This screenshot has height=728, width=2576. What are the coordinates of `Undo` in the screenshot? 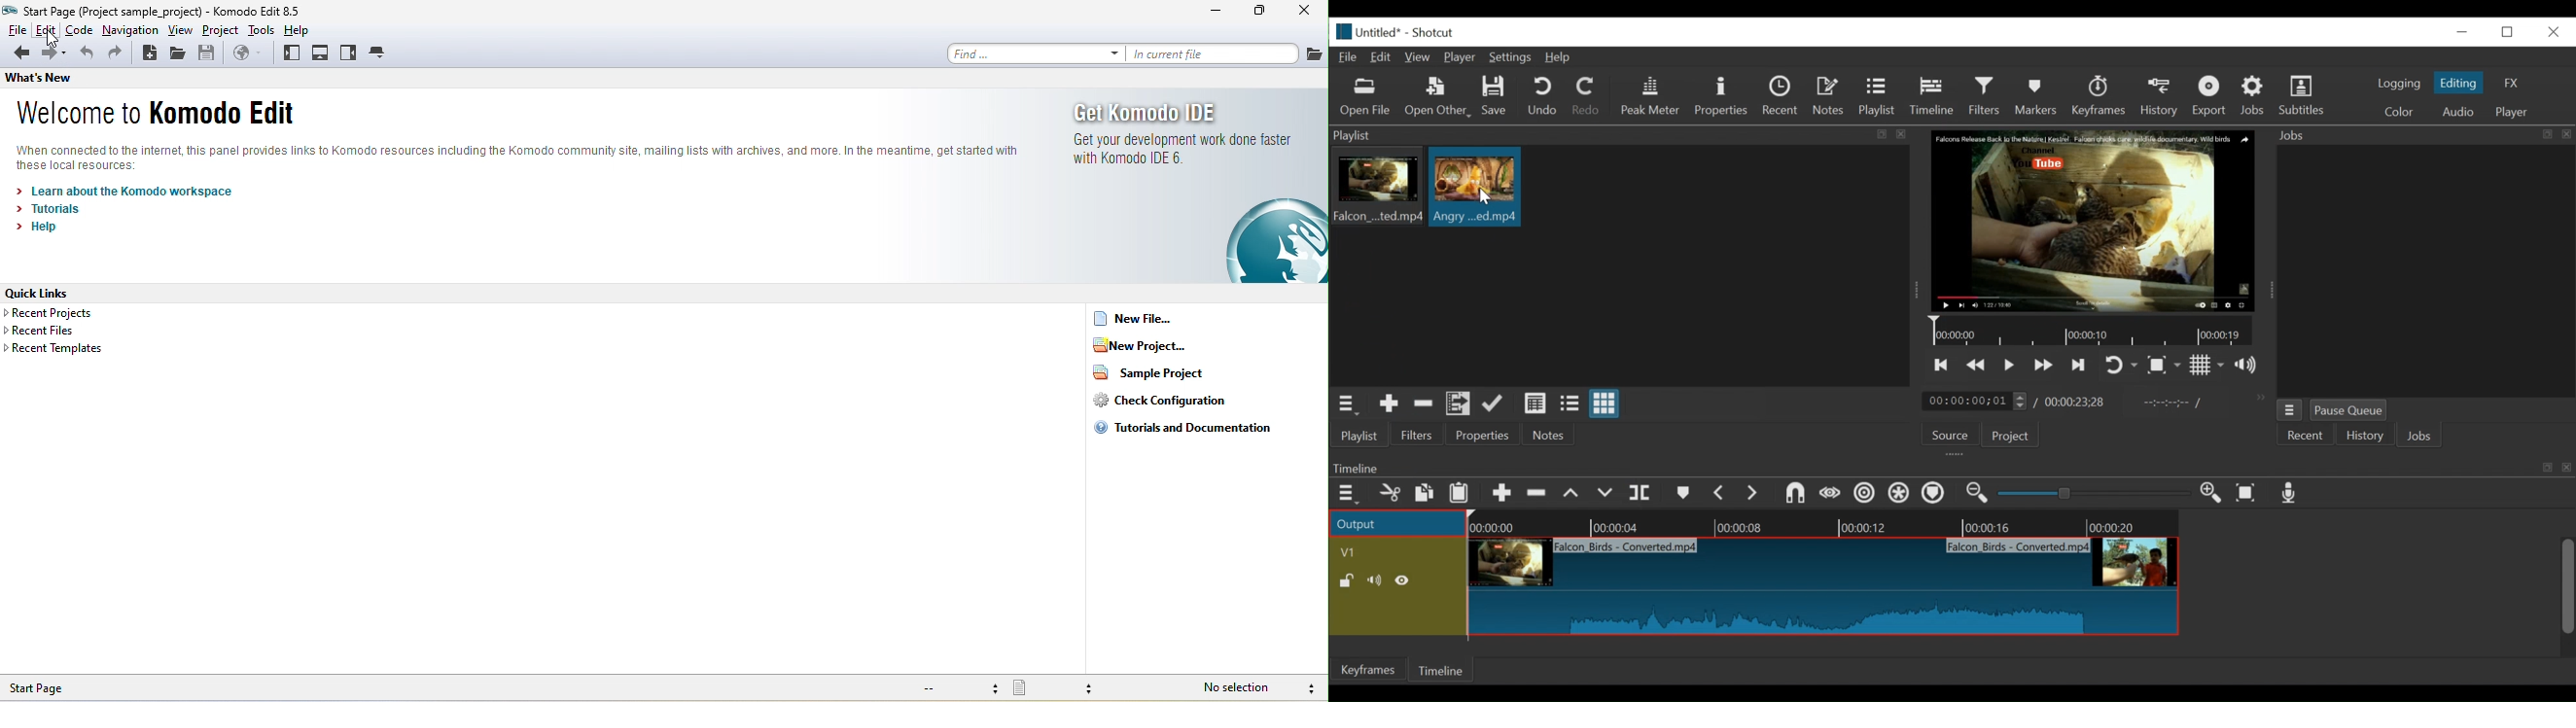 It's located at (1544, 97).